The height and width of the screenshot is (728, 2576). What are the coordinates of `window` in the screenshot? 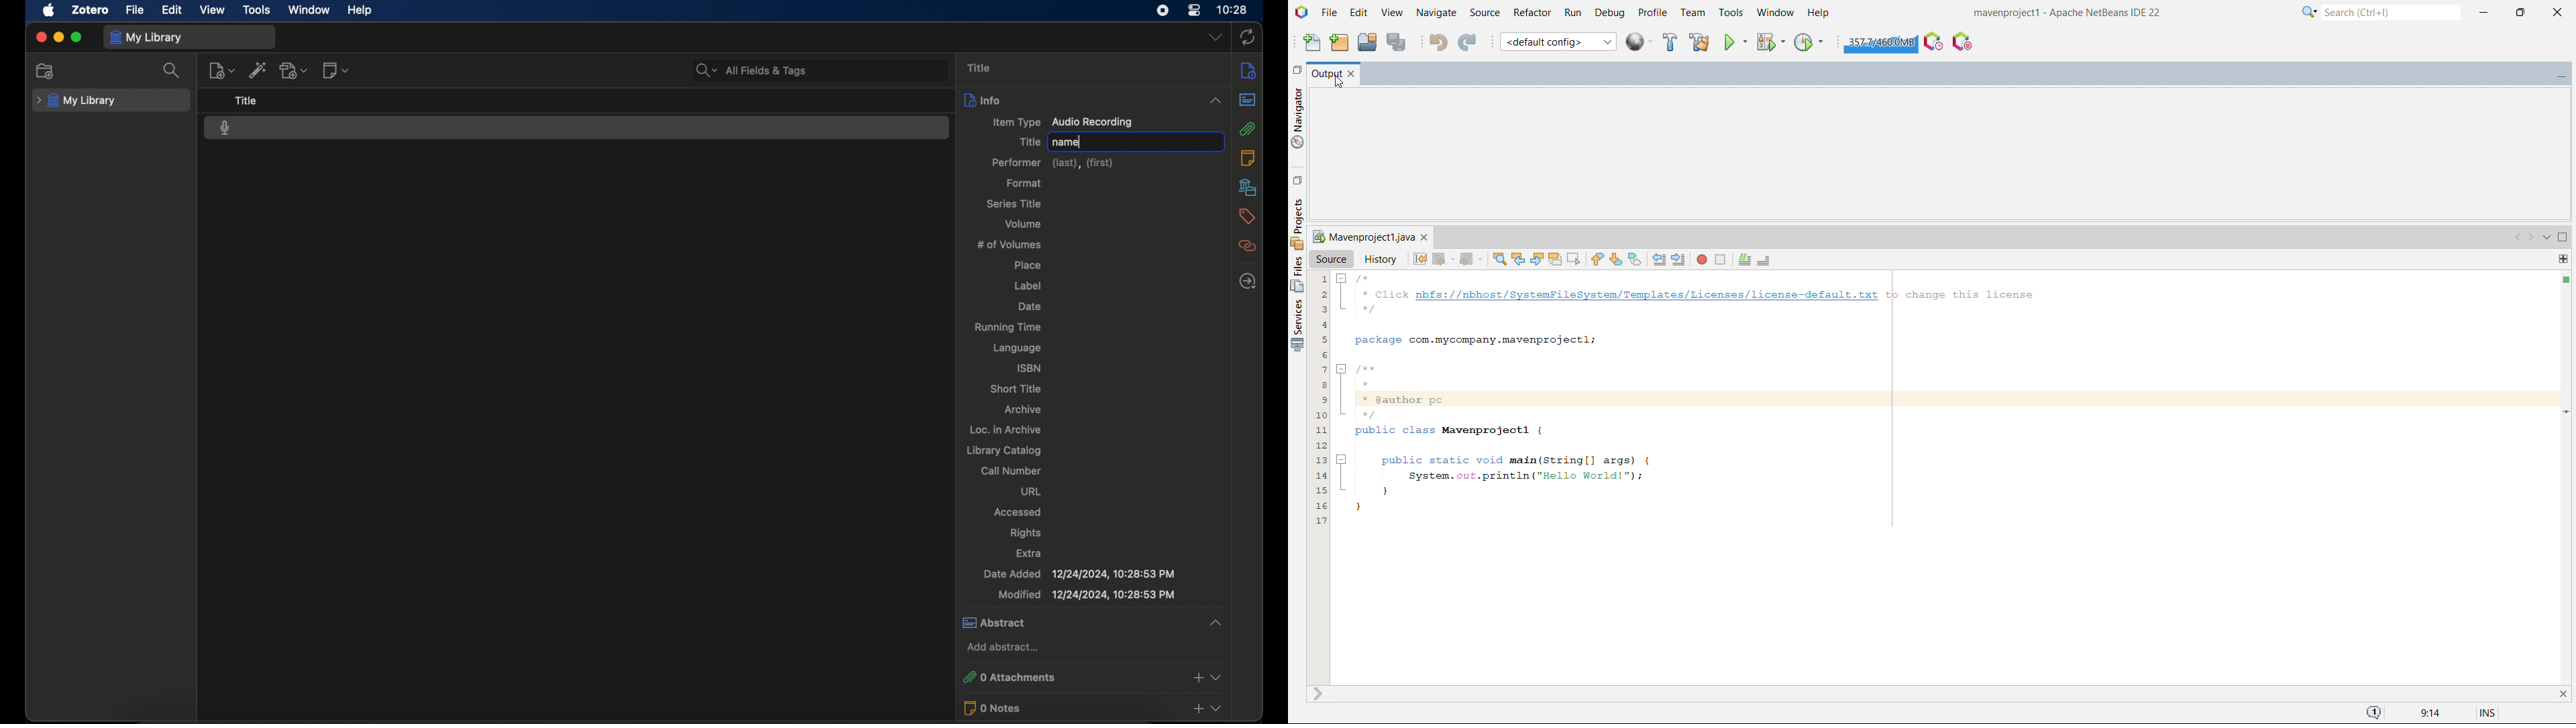 It's located at (309, 10).